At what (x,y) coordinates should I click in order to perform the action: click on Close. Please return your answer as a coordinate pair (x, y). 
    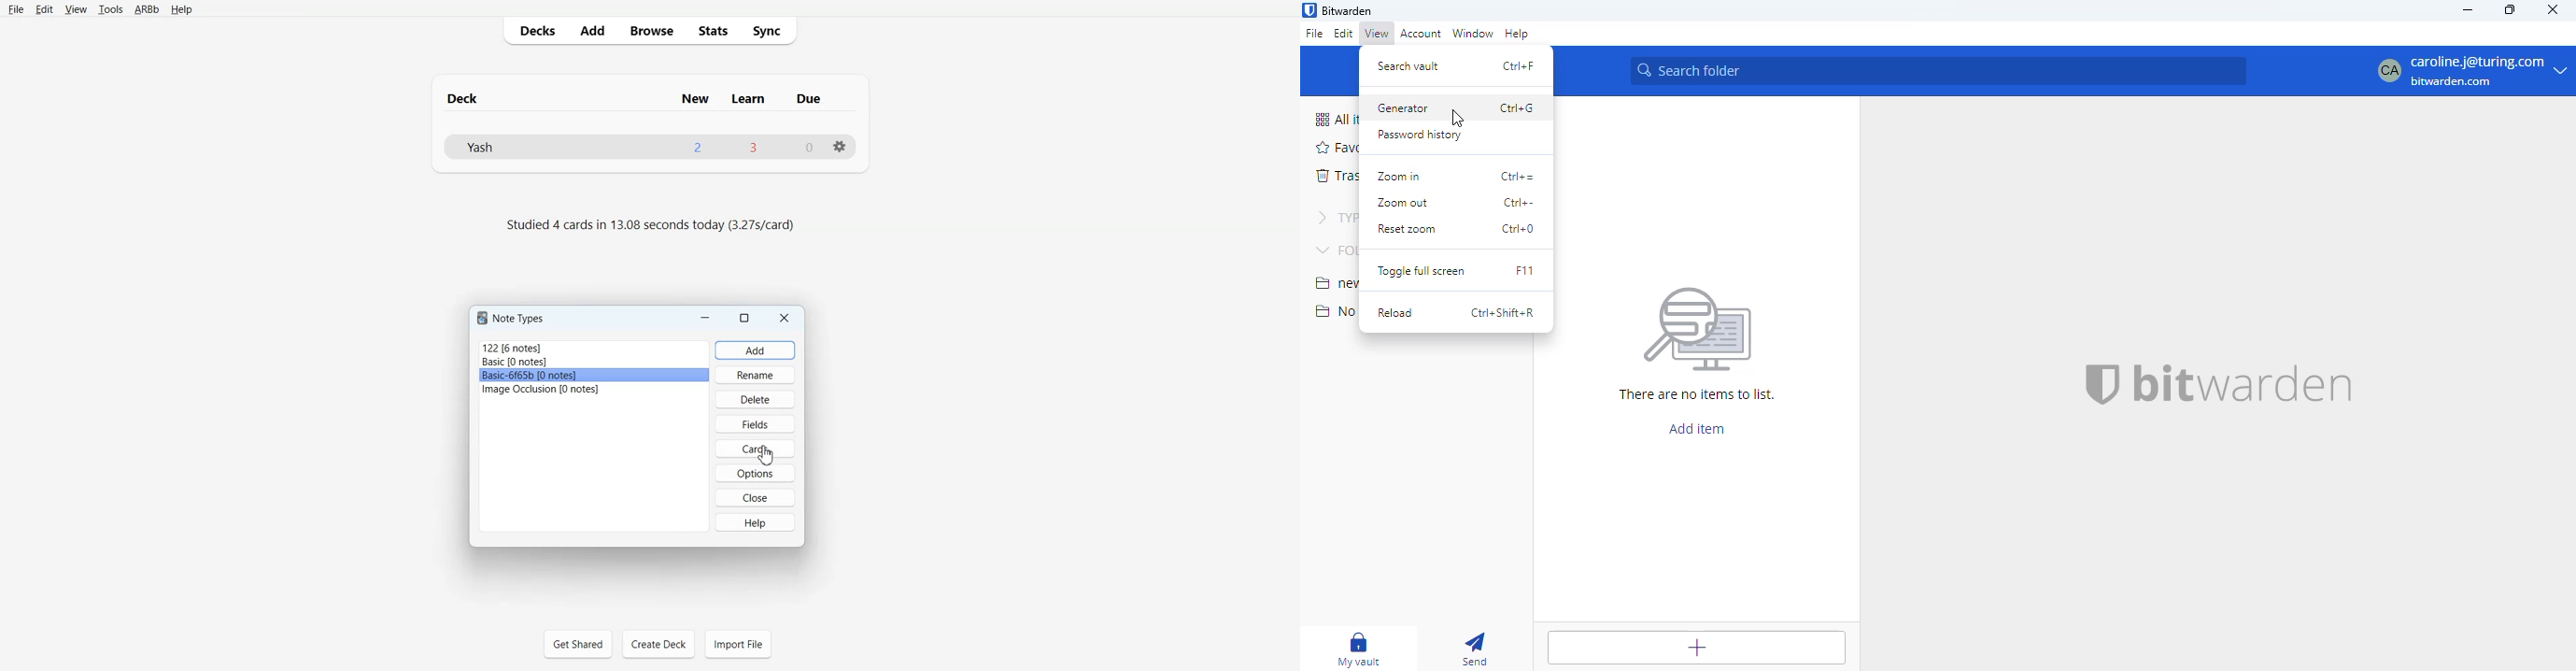
    Looking at the image, I should click on (755, 497).